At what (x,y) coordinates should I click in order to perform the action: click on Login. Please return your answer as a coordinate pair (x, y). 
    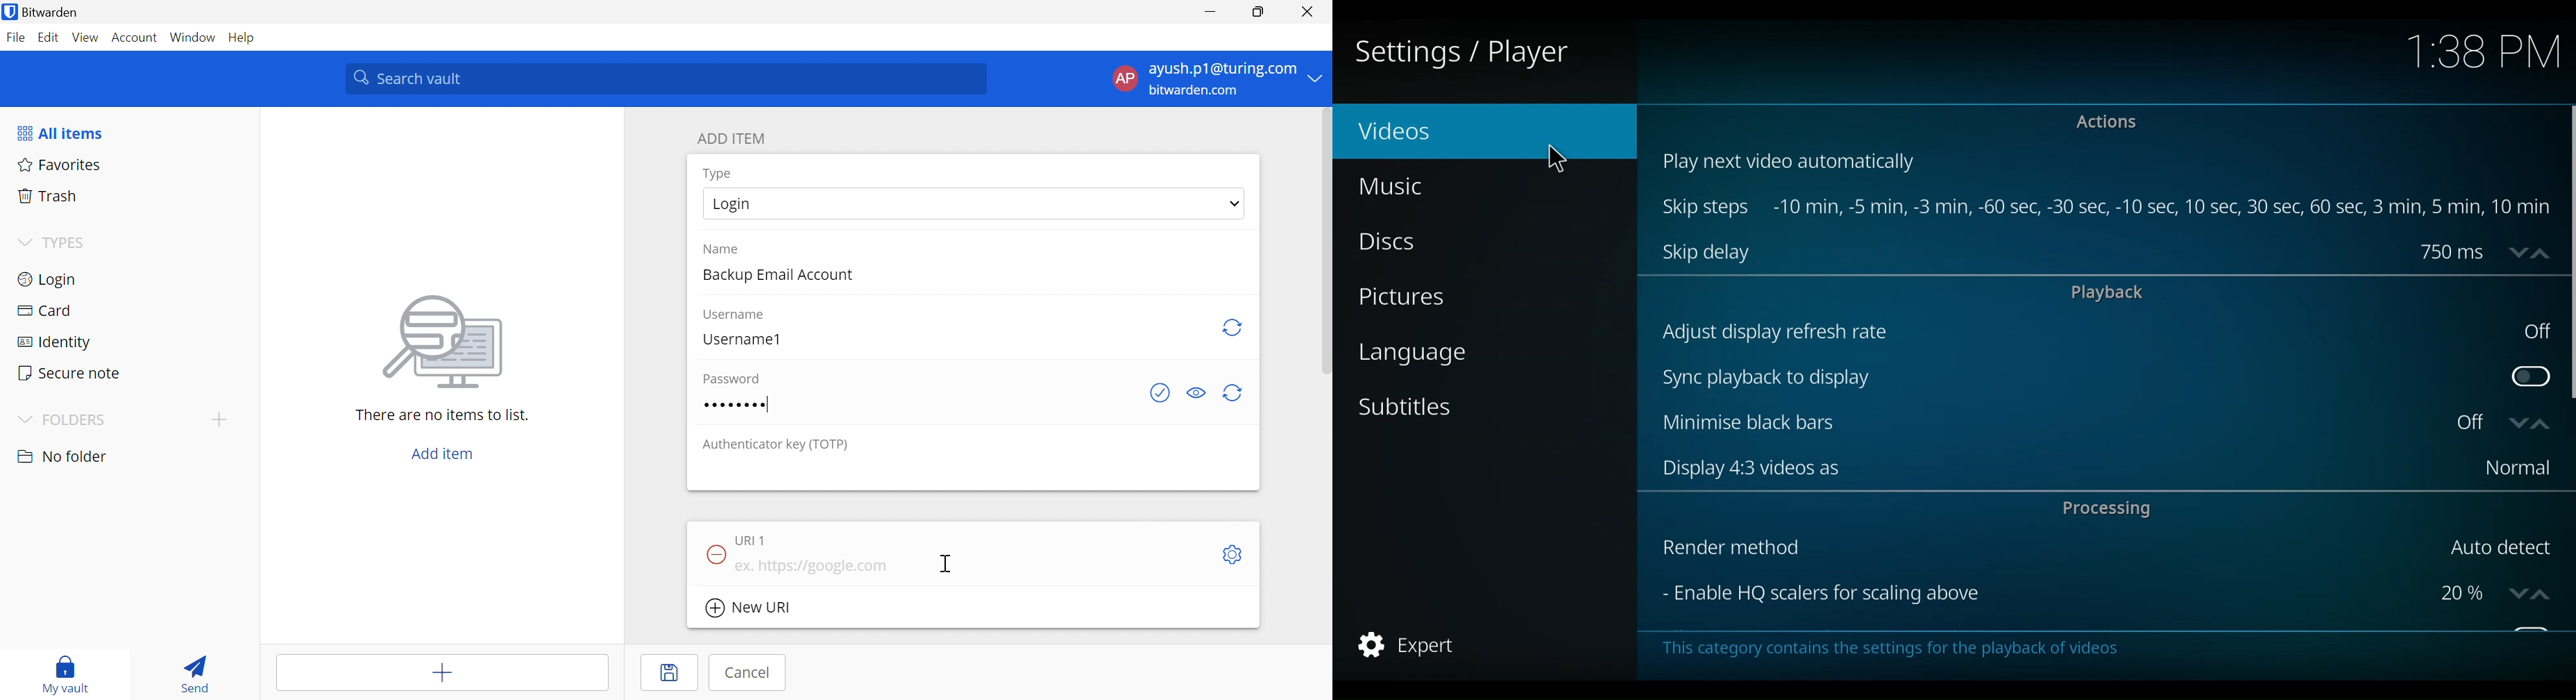
    Looking at the image, I should click on (49, 279).